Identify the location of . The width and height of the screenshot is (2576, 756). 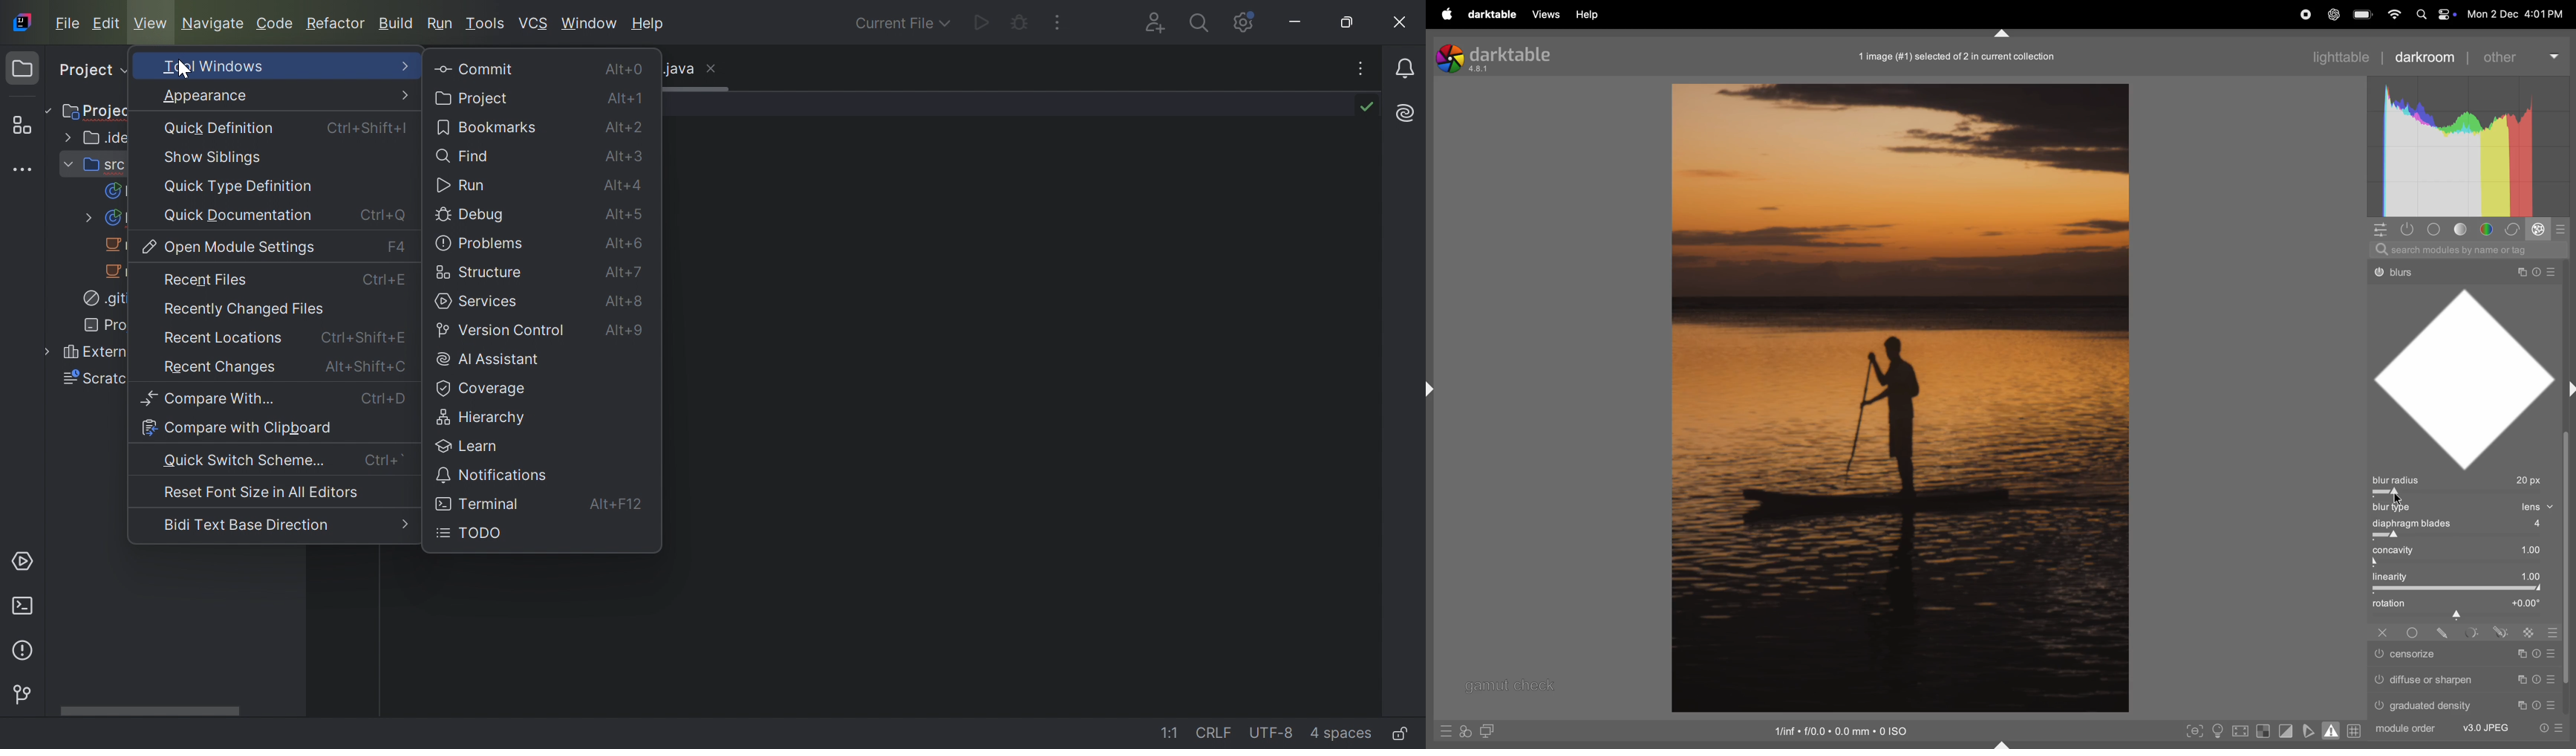
(2467, 704).